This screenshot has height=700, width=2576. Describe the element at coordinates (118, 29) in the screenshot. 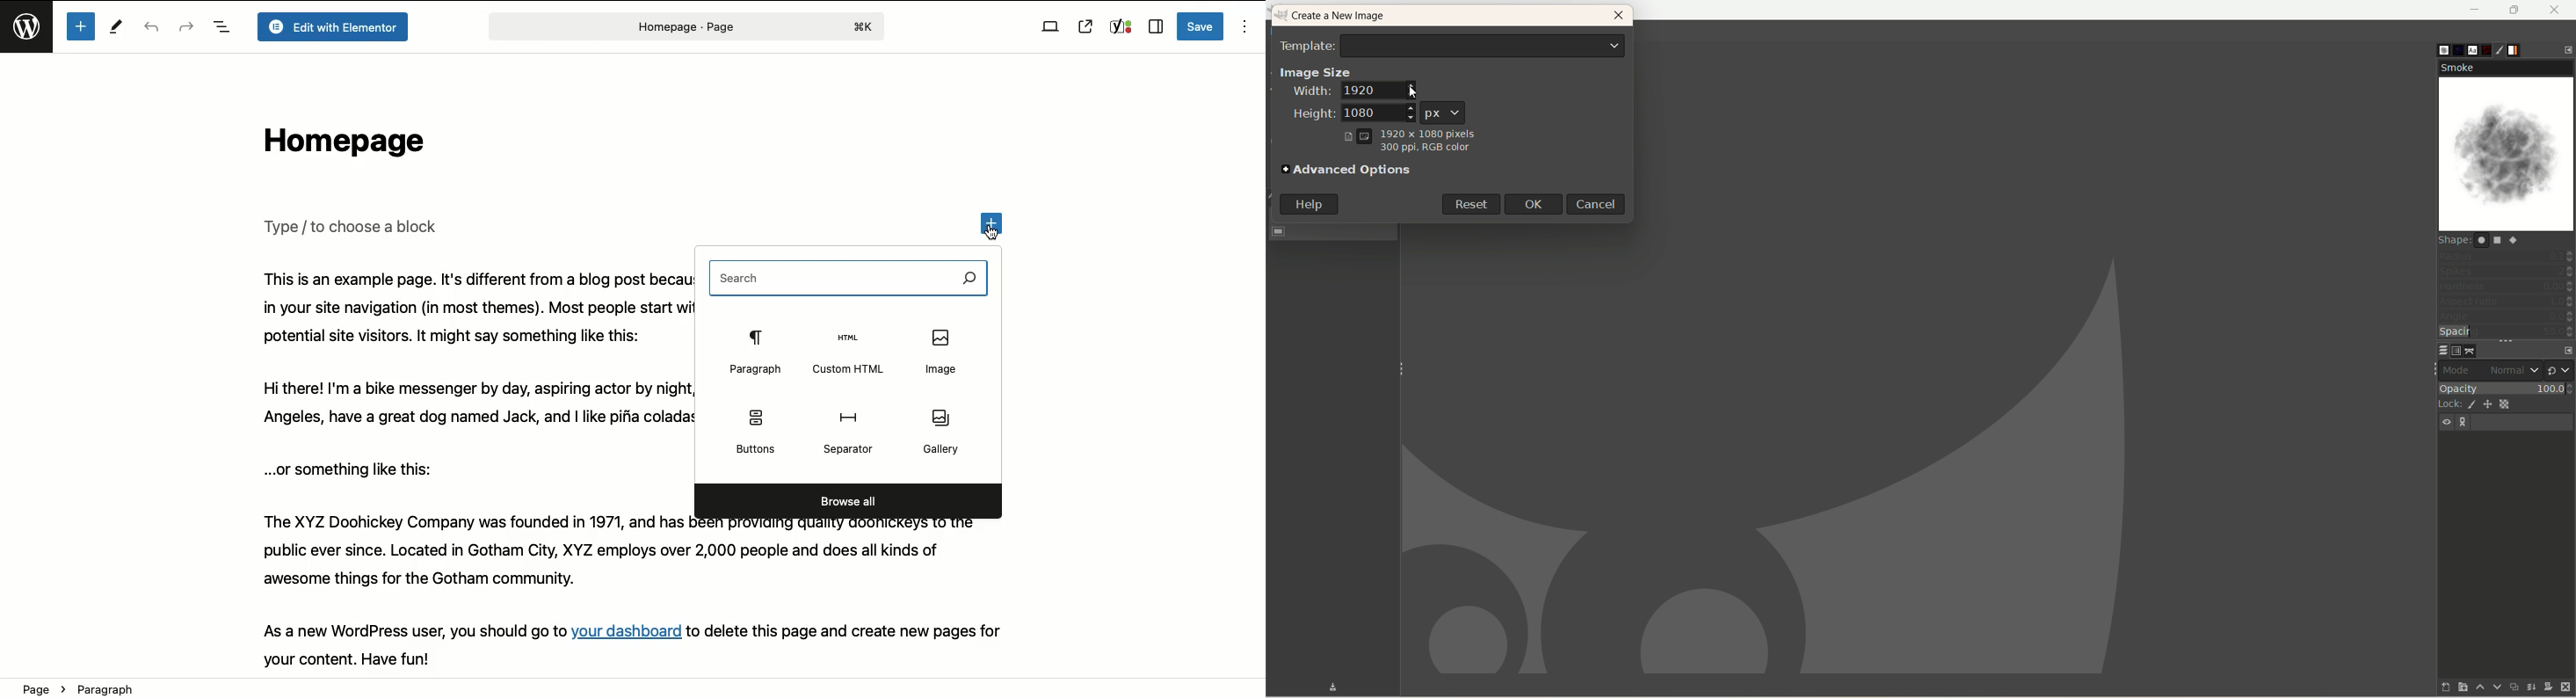

I see `Tools` at that location.